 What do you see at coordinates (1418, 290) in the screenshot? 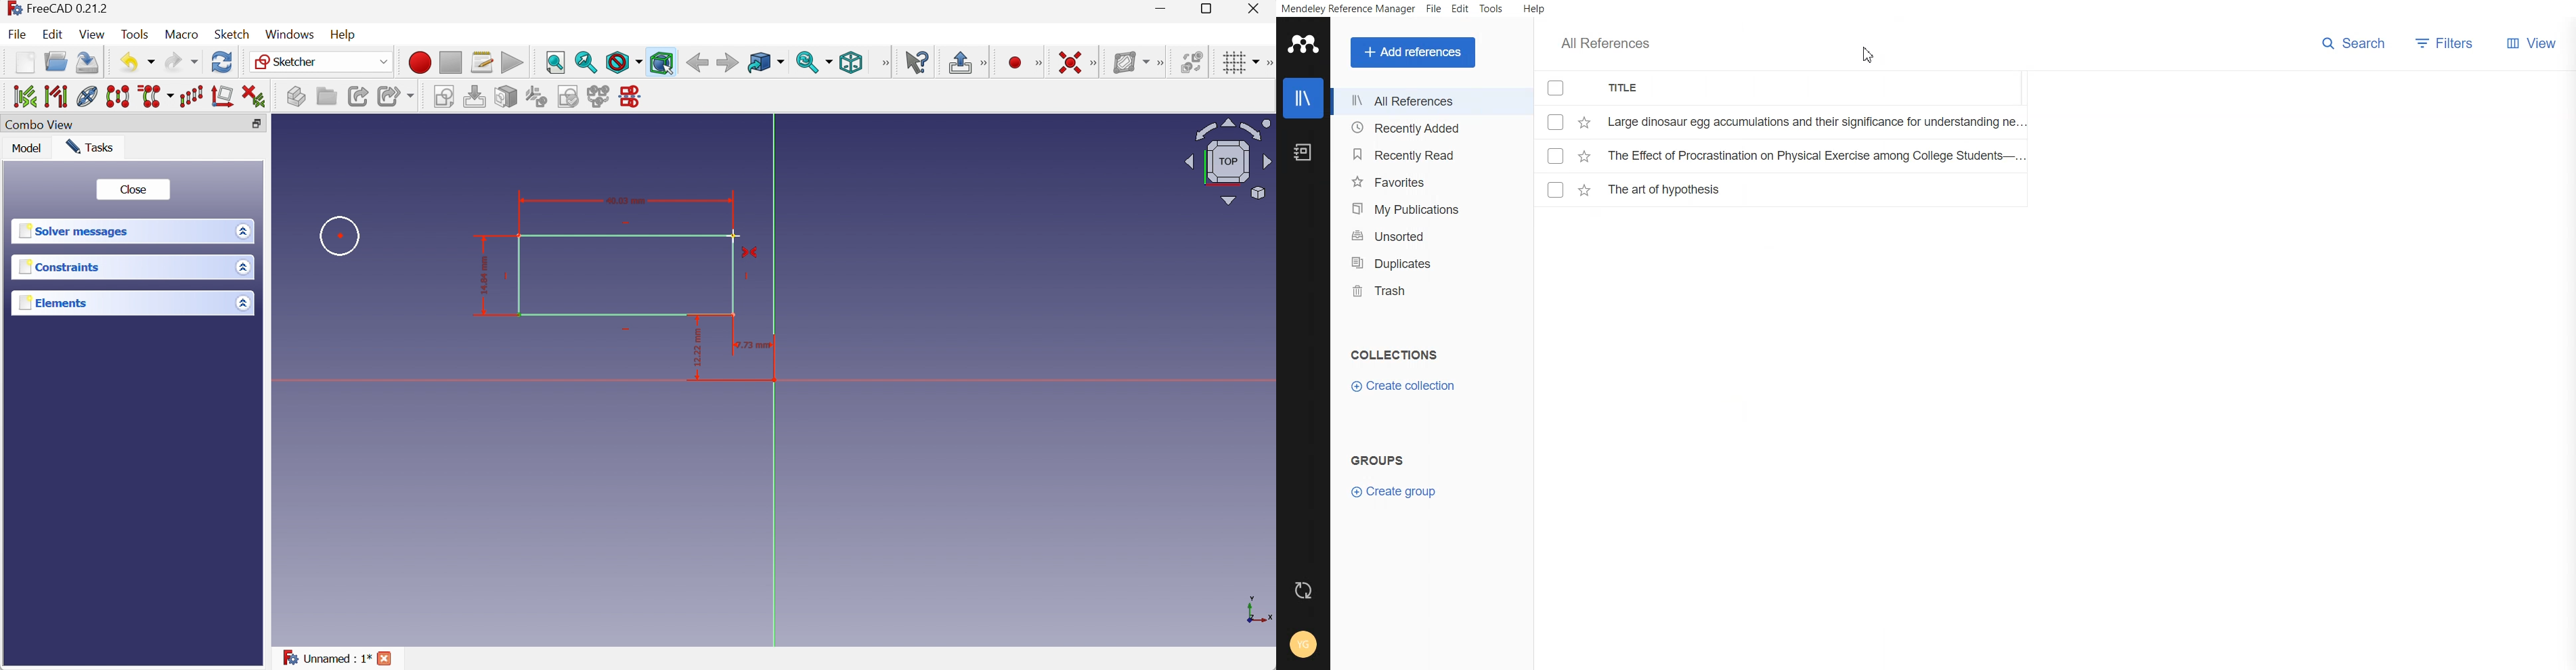
I see `Trash` at bounding box center [1418, 290].